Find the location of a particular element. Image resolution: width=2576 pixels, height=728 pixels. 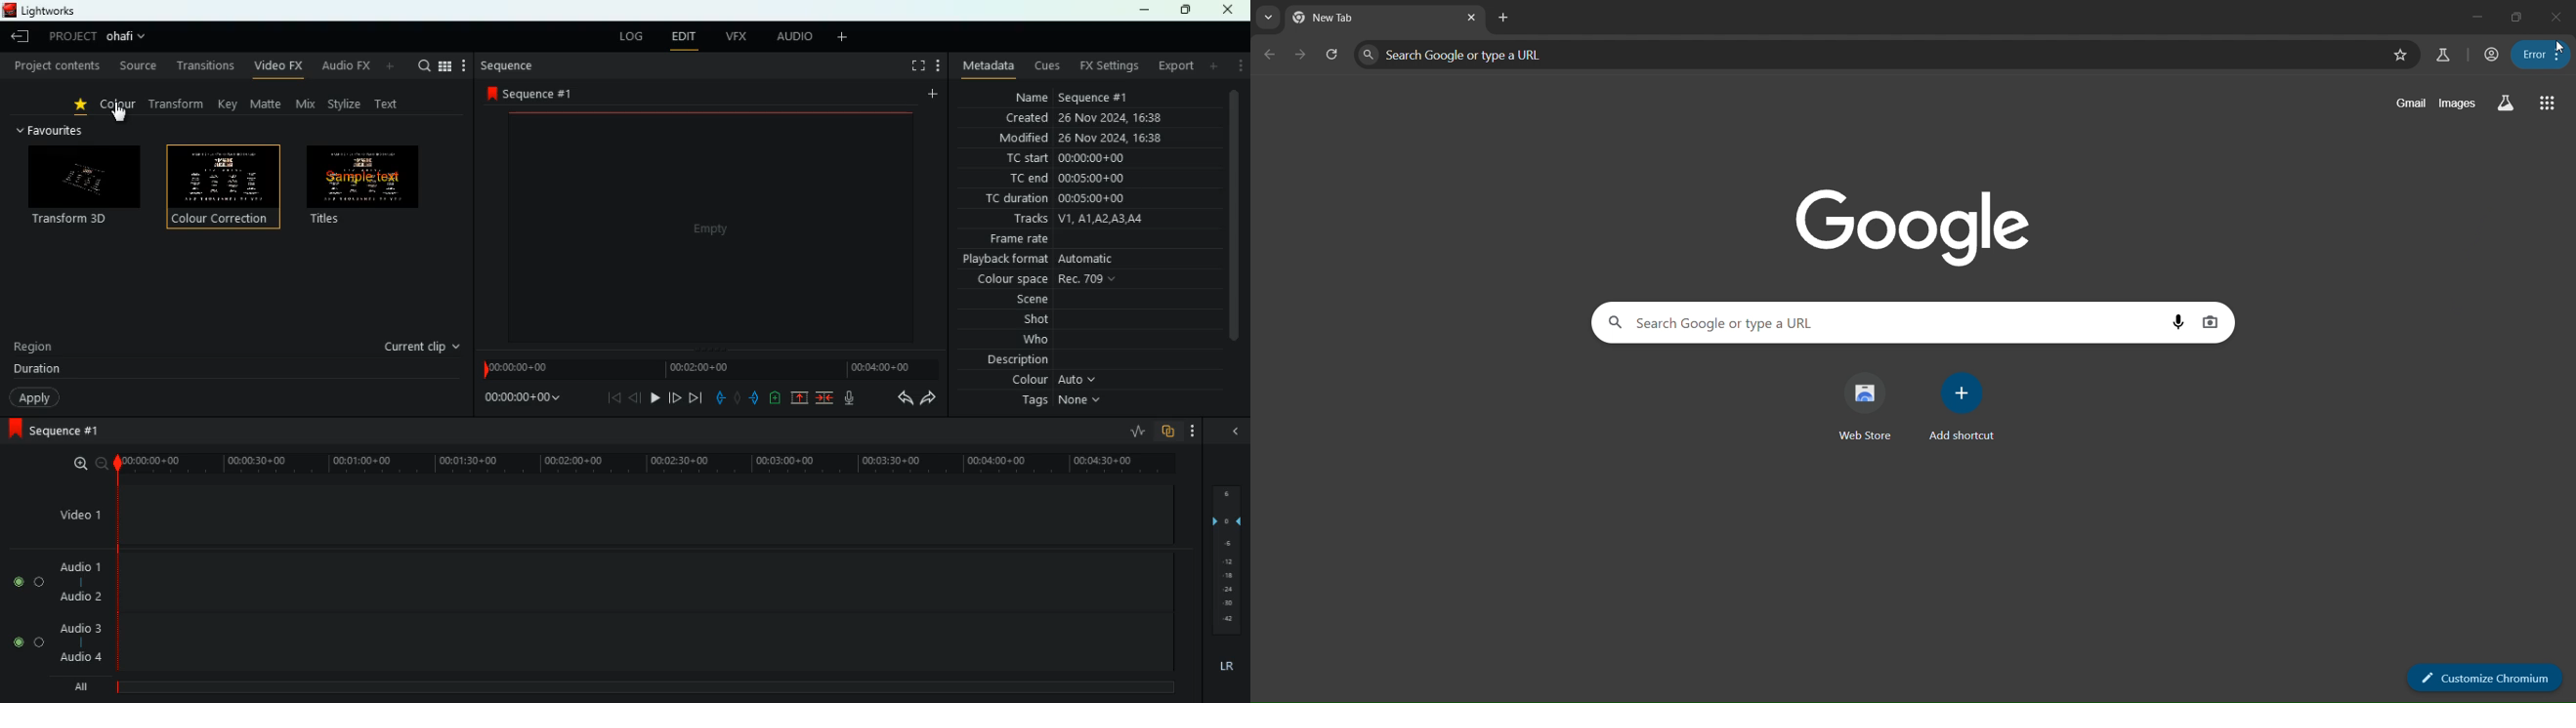

key is located at coordinates (229, 104).